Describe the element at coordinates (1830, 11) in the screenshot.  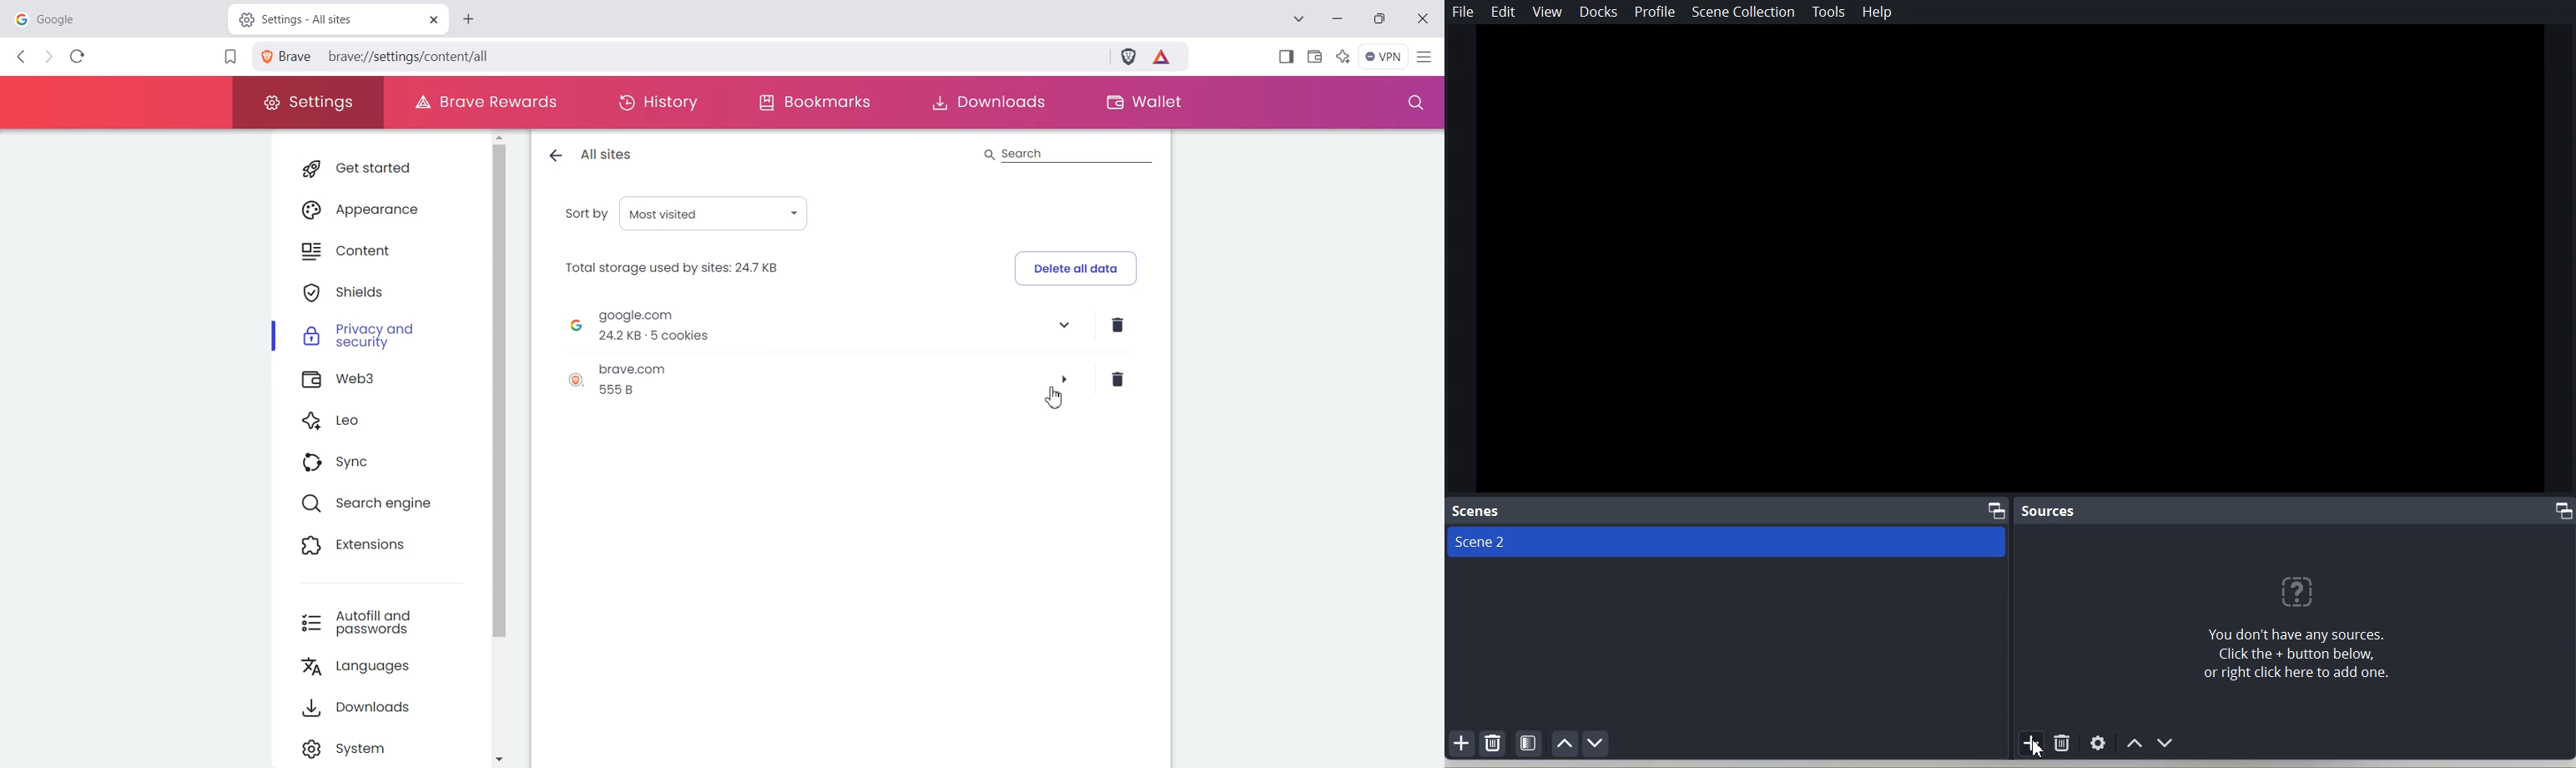
I see `Tools` at that location.